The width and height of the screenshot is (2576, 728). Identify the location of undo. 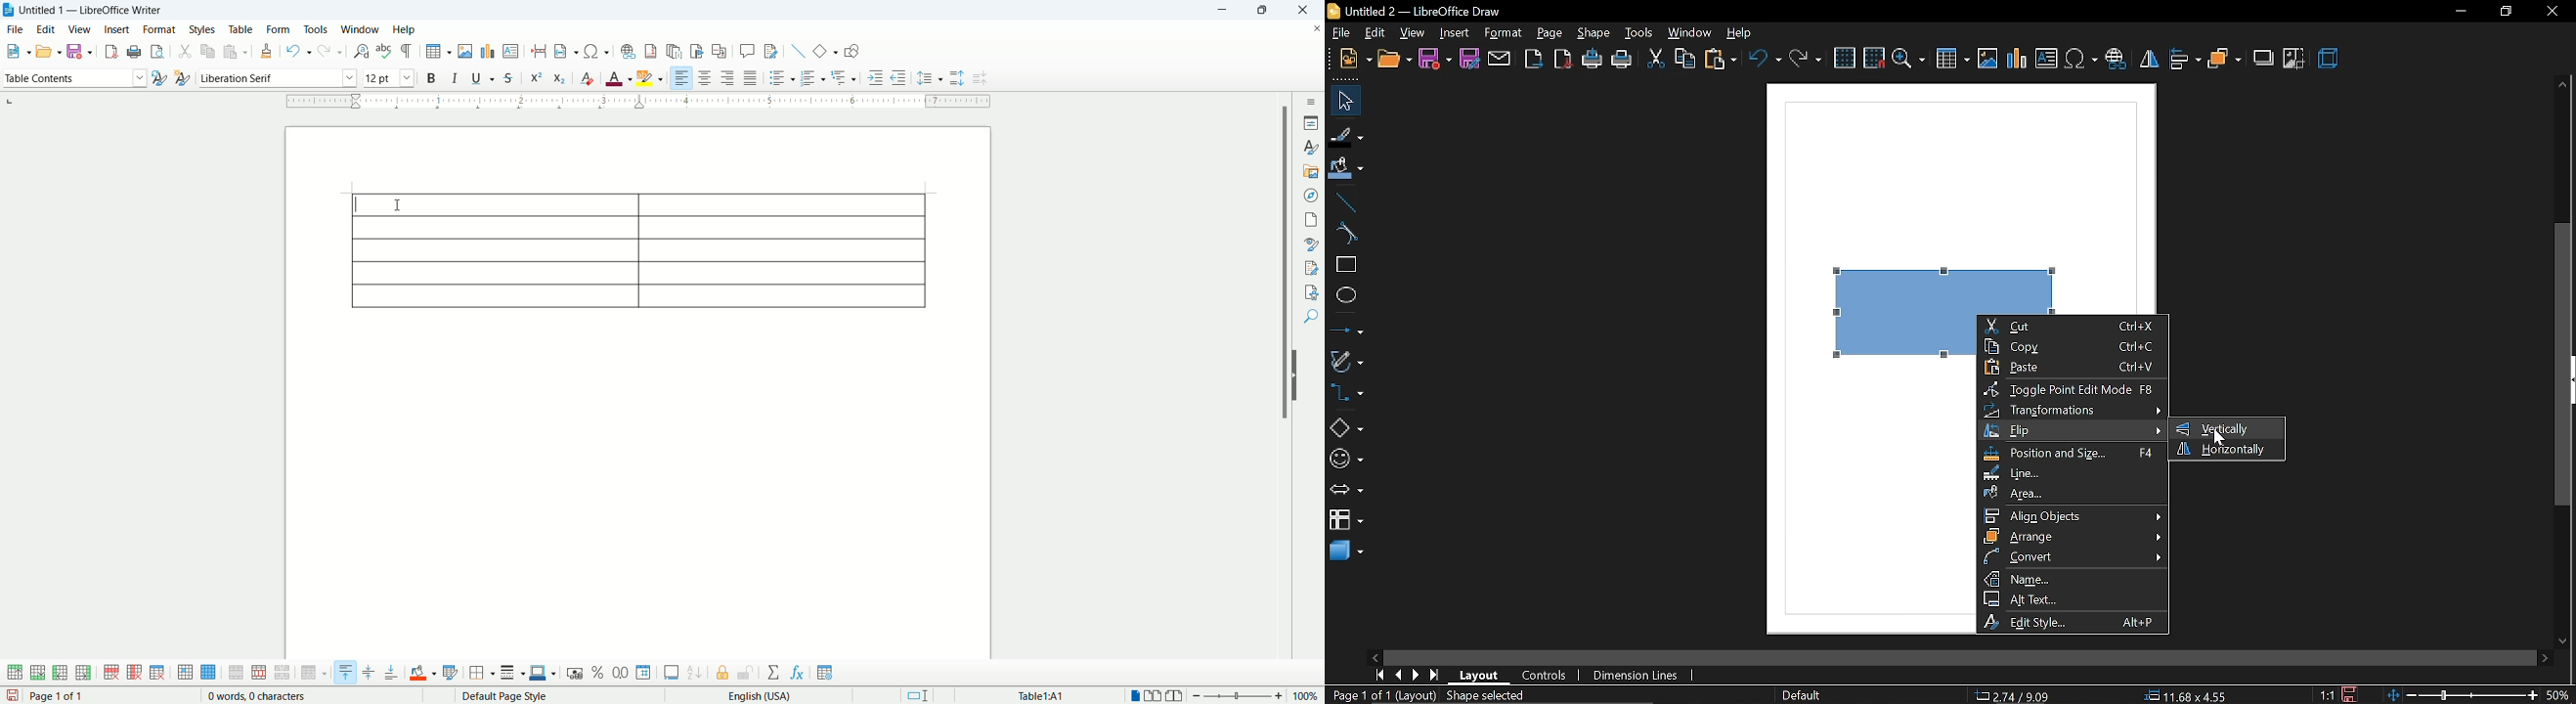
(1764, 59).